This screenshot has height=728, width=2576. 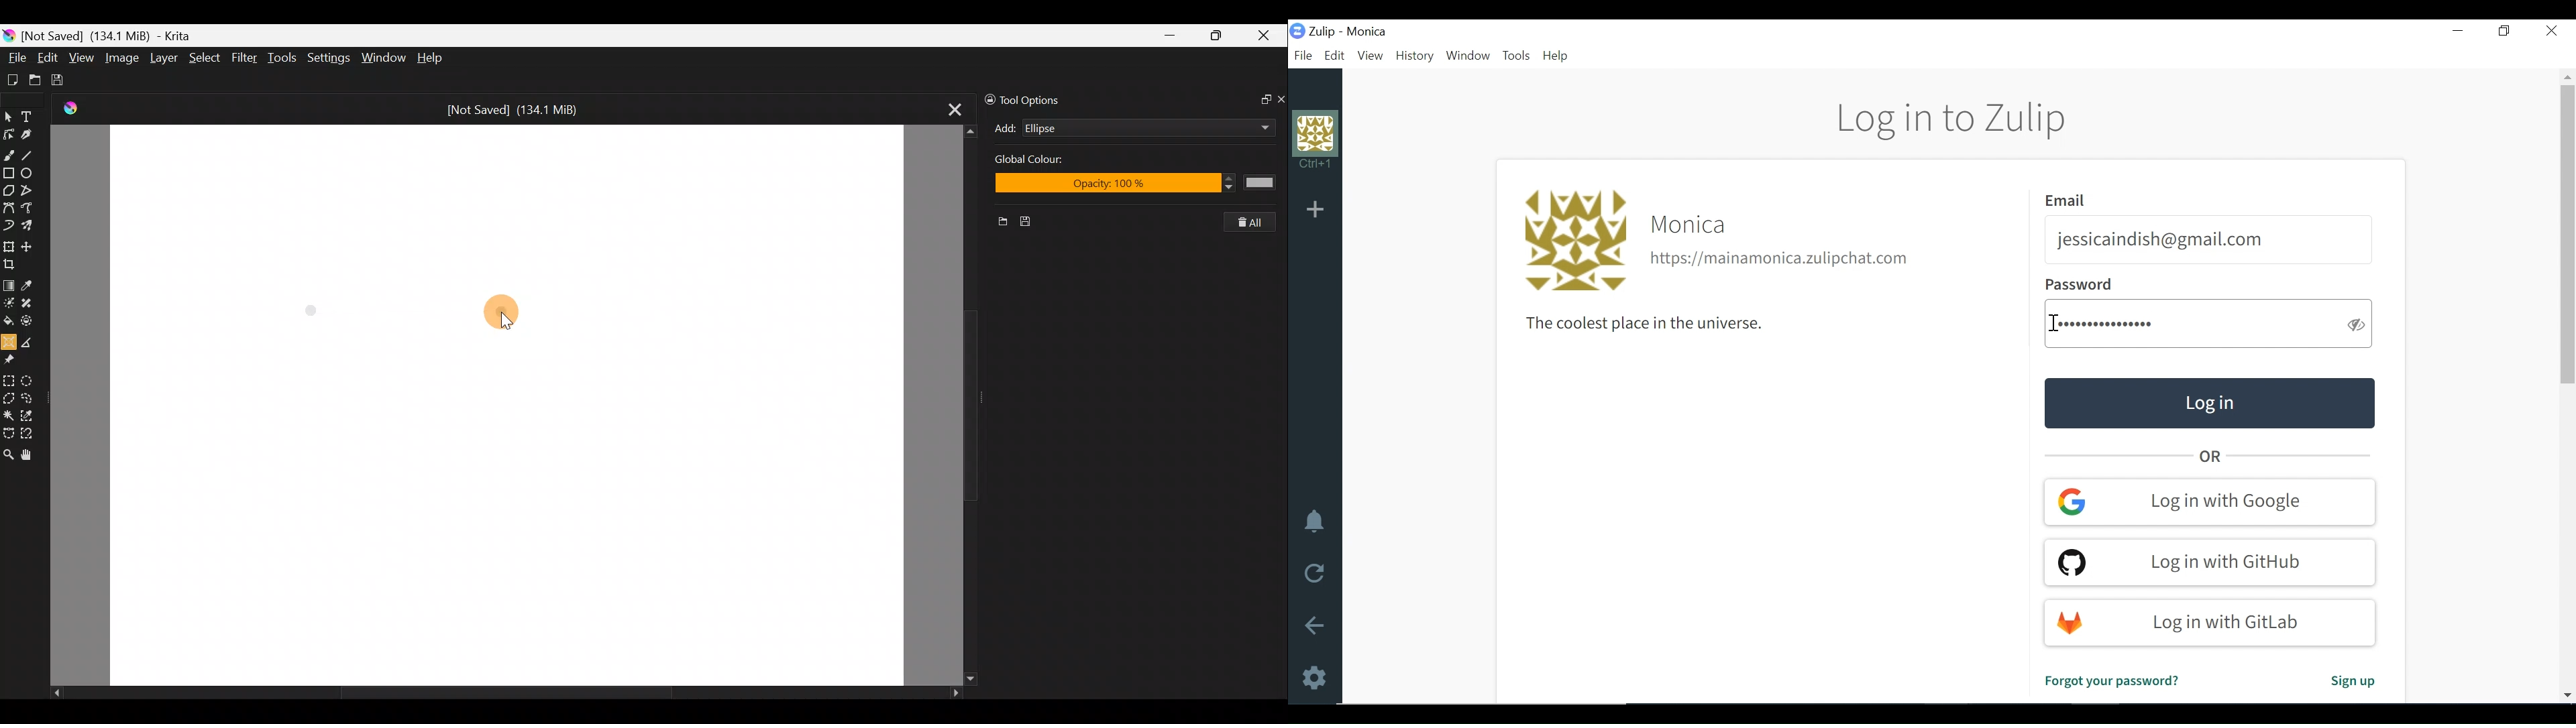 What do you see at coordinates (1313, 678) in the screenshot?
I see `Settings` at bounding box center [1313, 678].